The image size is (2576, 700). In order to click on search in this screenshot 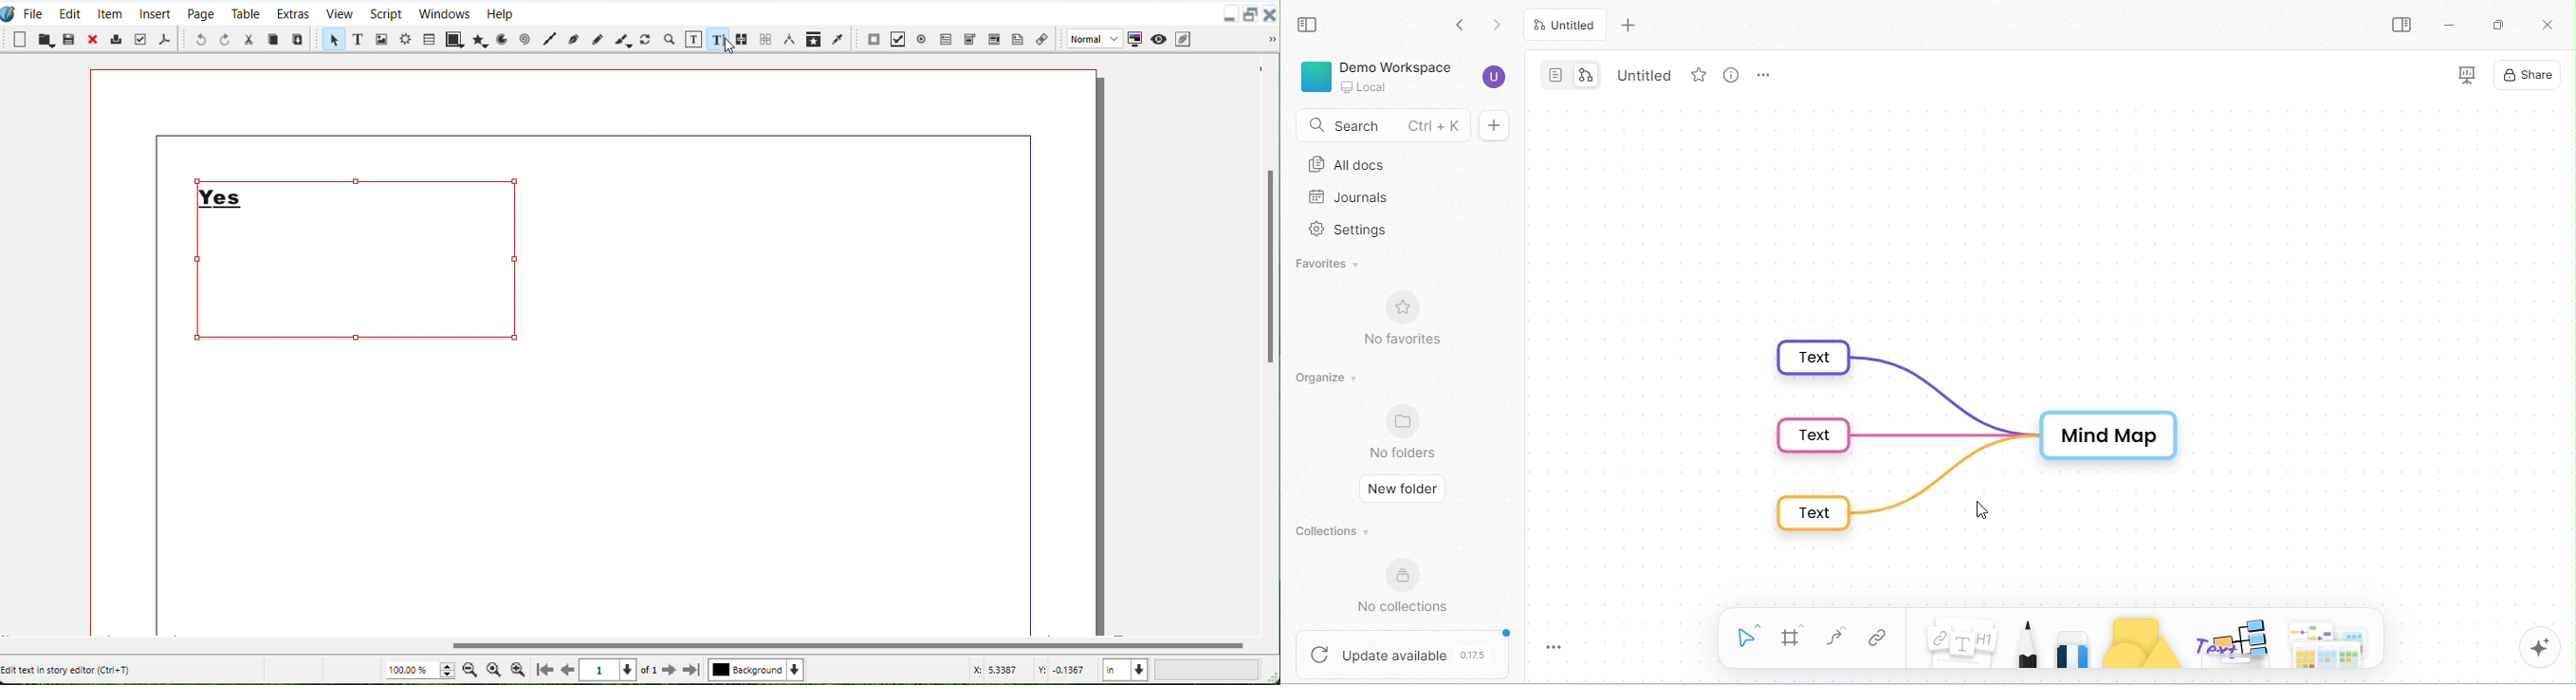, I will do `click(1379, 123)`.